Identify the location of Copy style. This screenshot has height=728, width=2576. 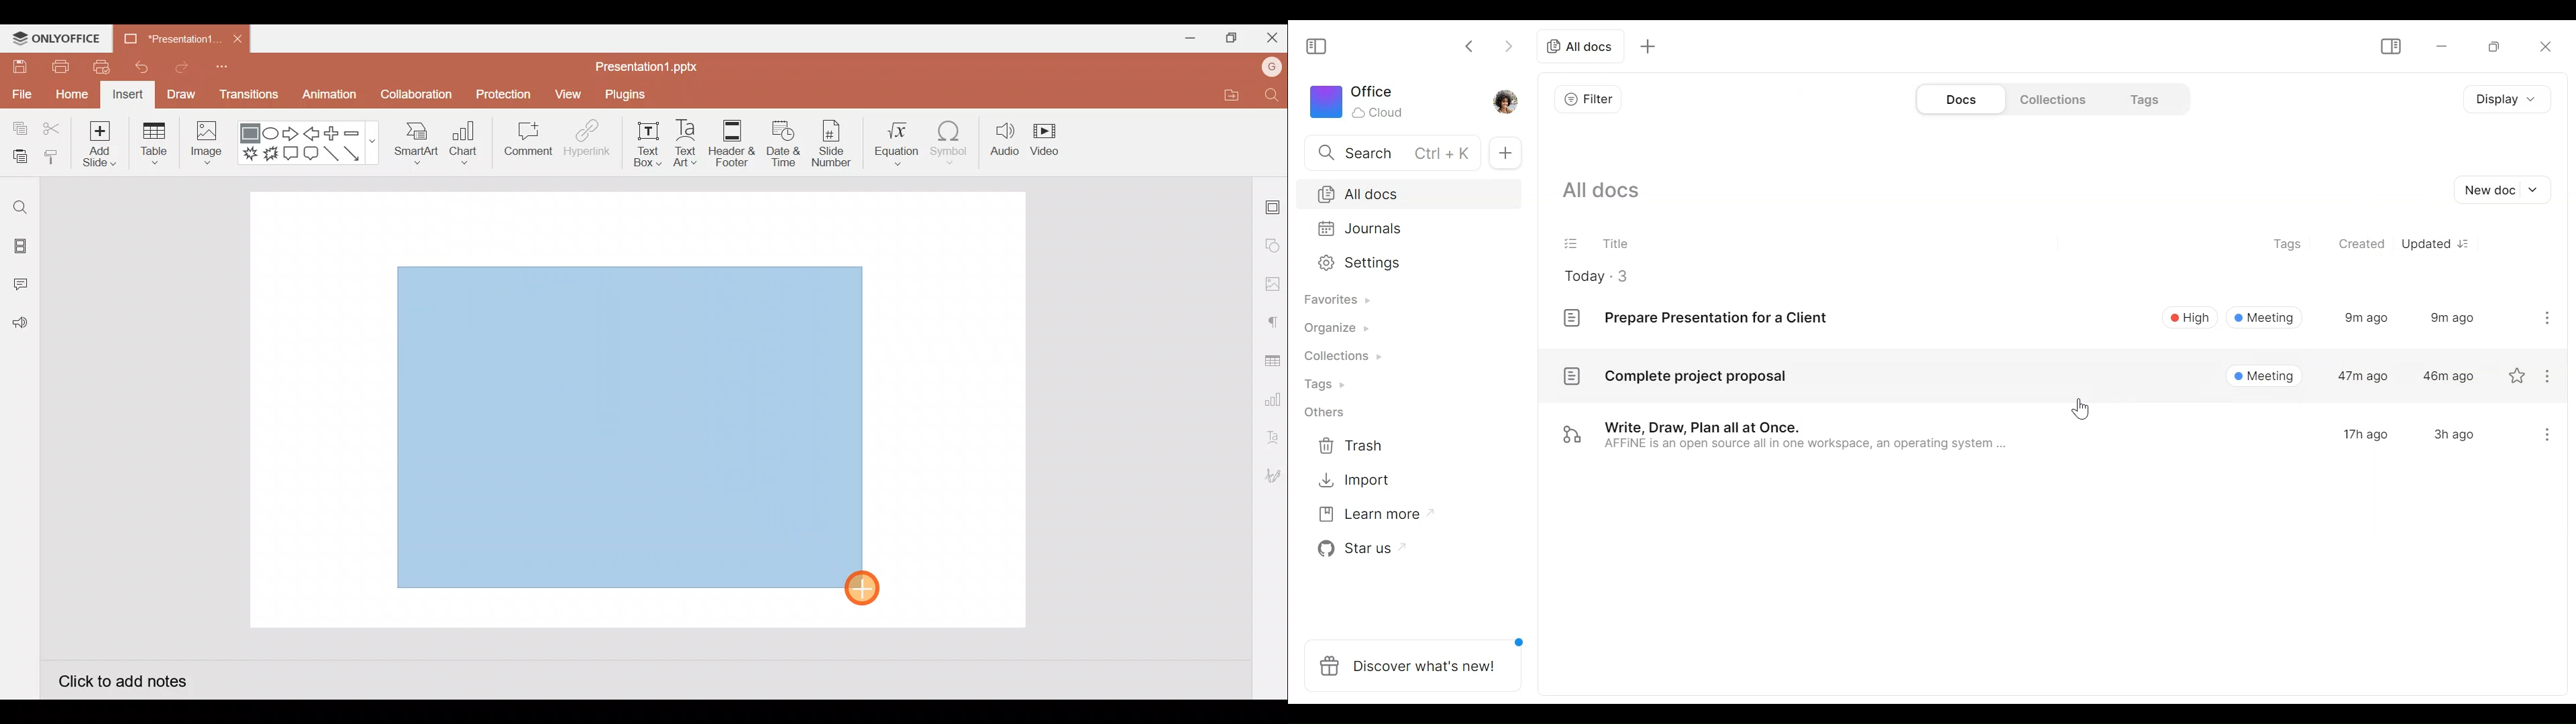
(52, 159).